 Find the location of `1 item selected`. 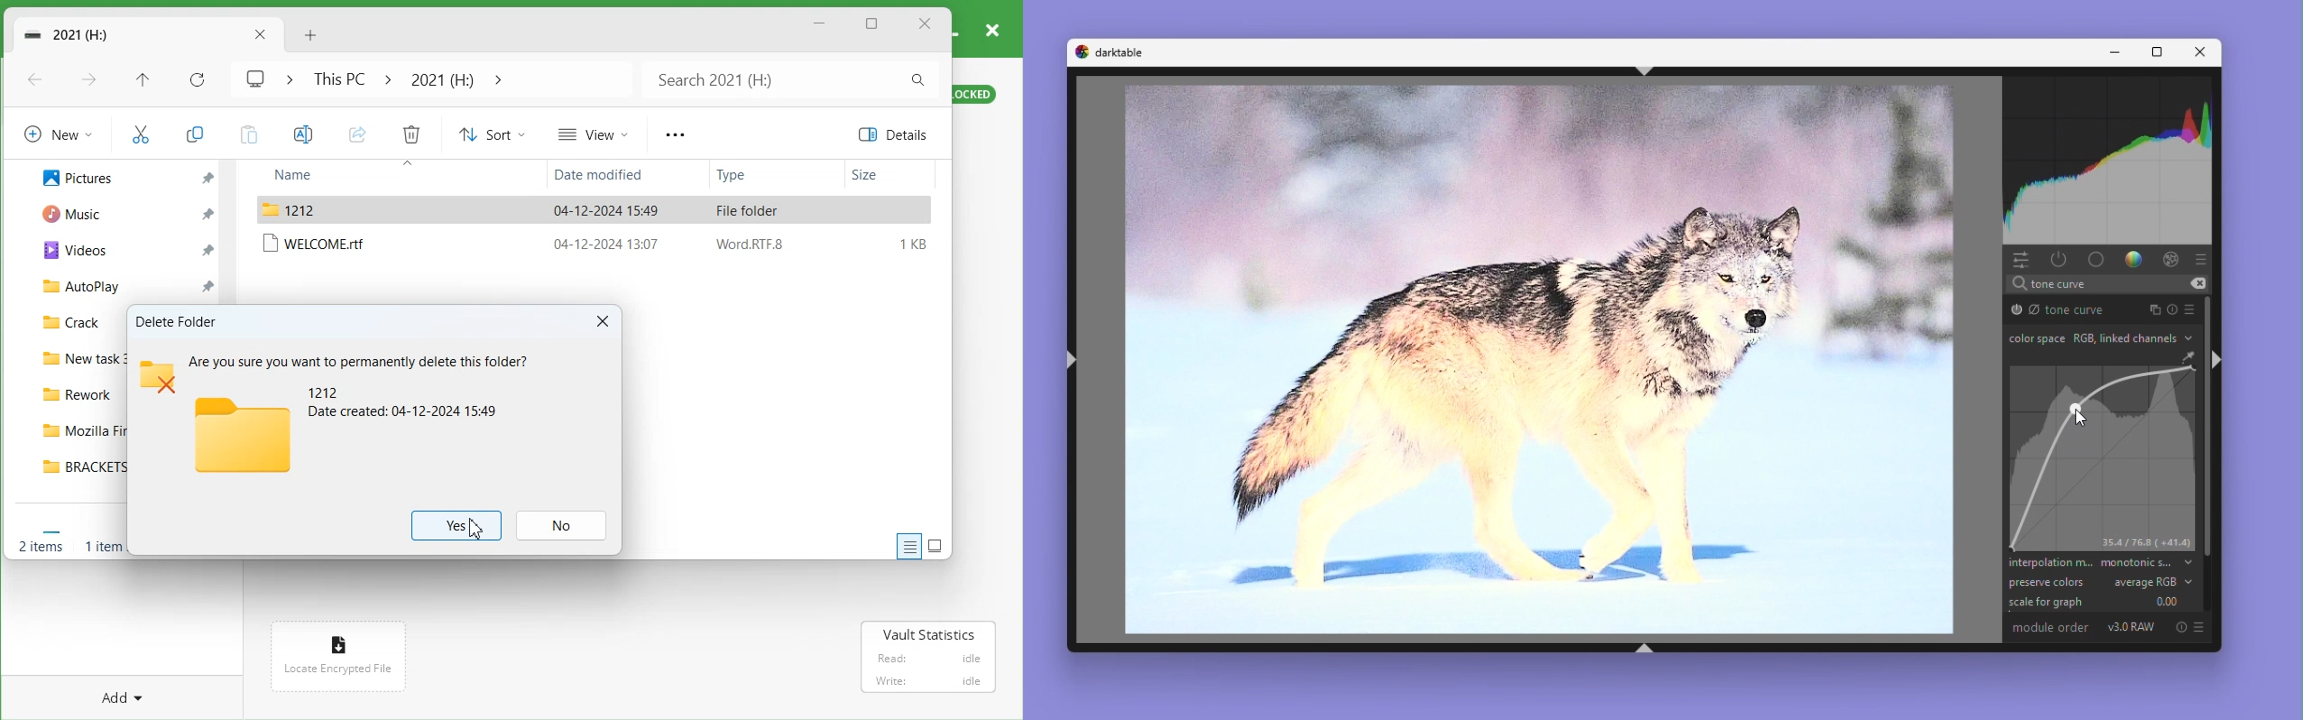

1 item selected is located at coordinates (102, 546).